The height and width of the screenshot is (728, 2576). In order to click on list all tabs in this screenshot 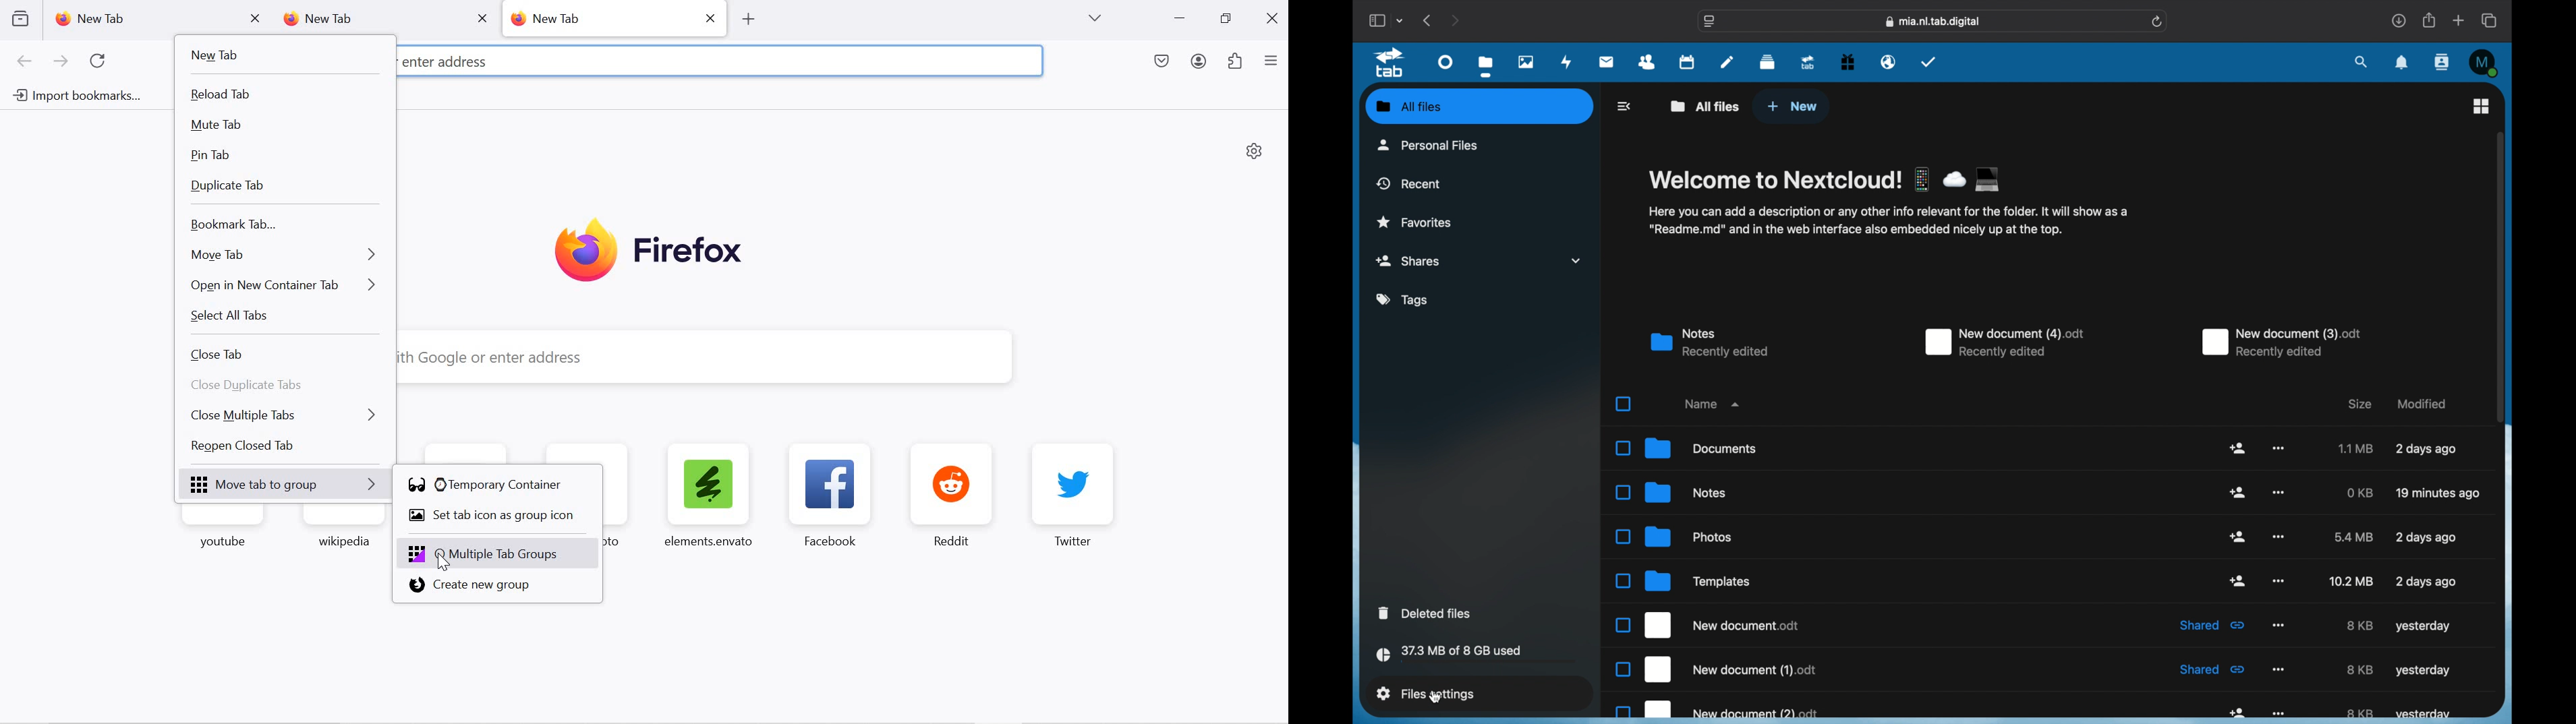, I will do `click(1094, 18)`.